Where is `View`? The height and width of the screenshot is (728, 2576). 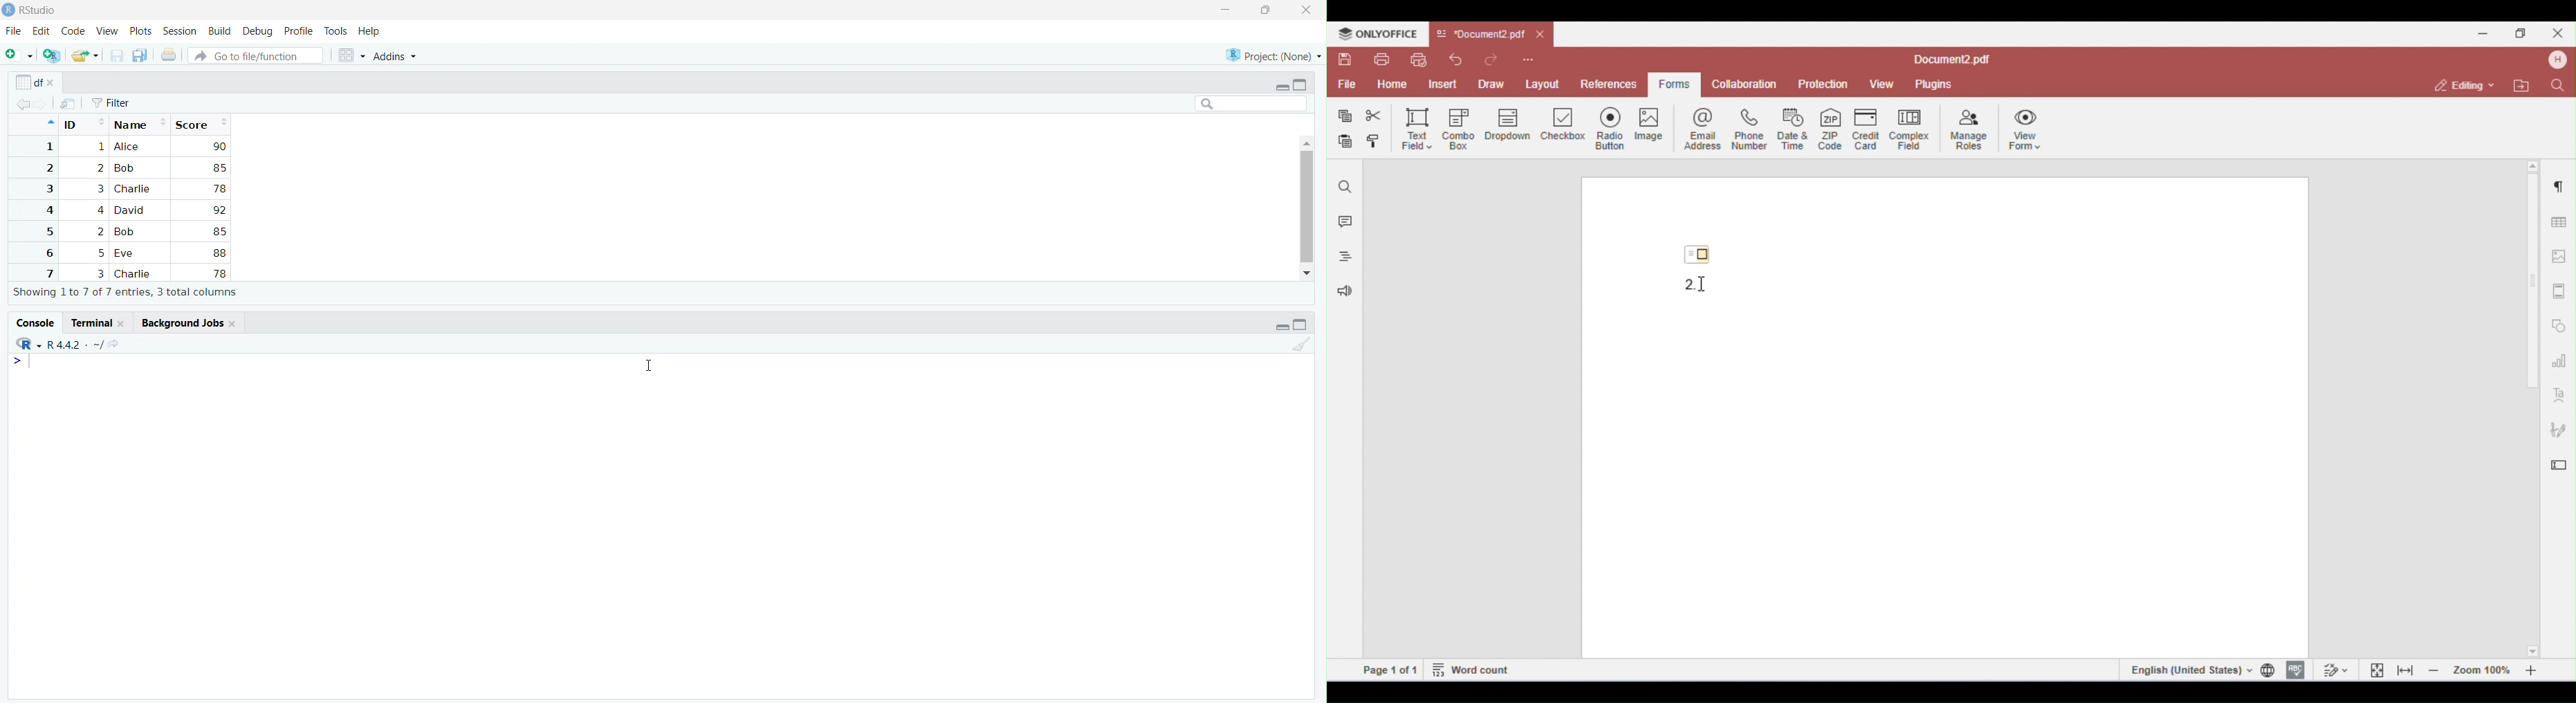
View is located at coordinates (107, 33).